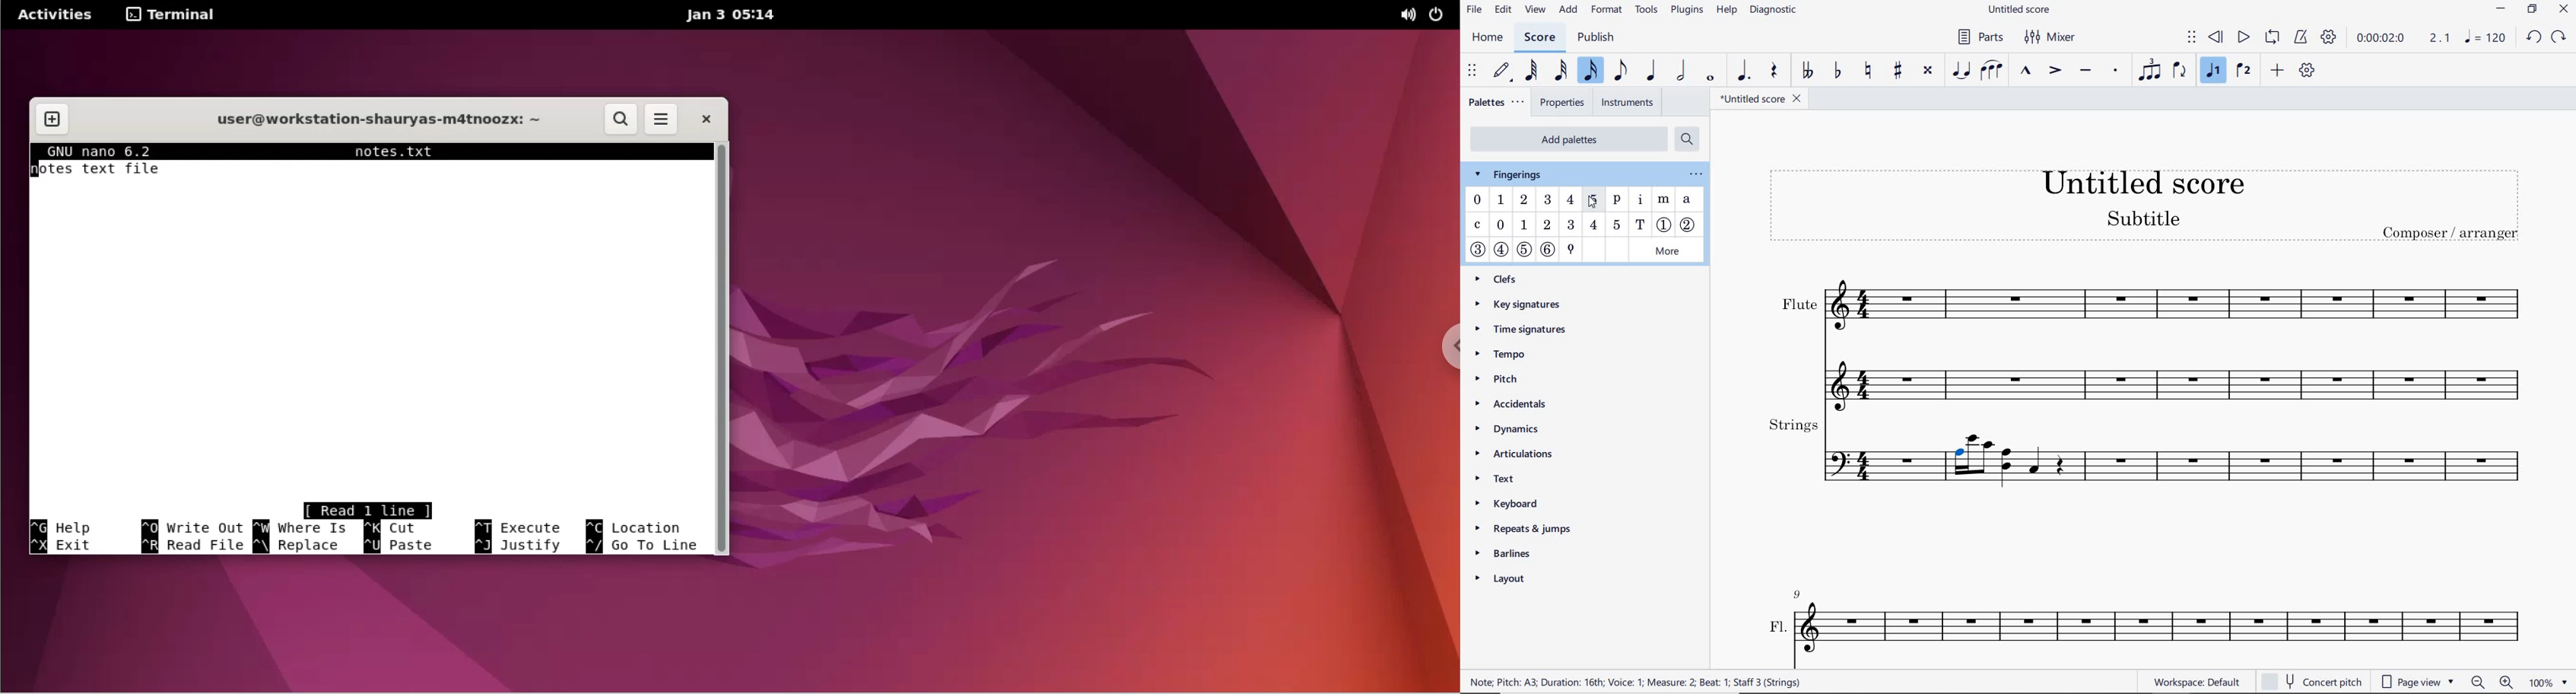  I want to click on view, so click(1535, 10).